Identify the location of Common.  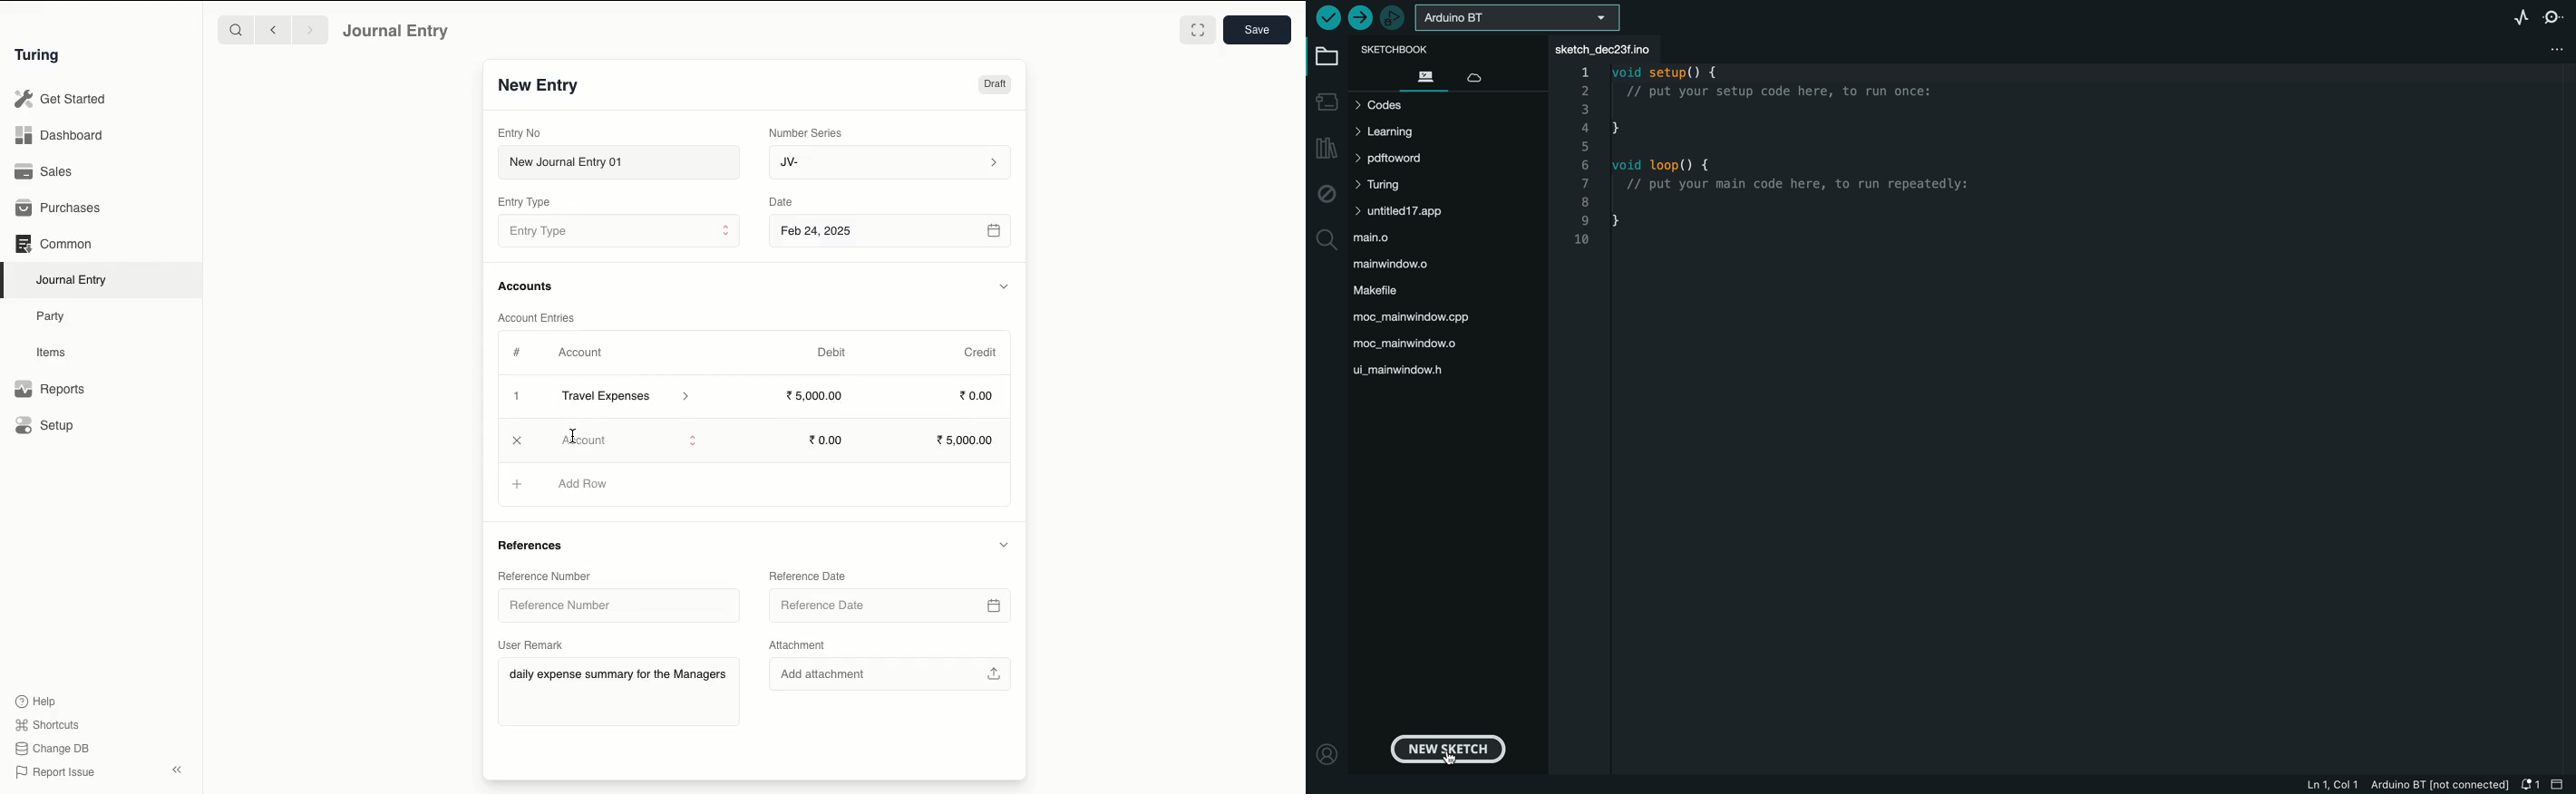
(55, 244).